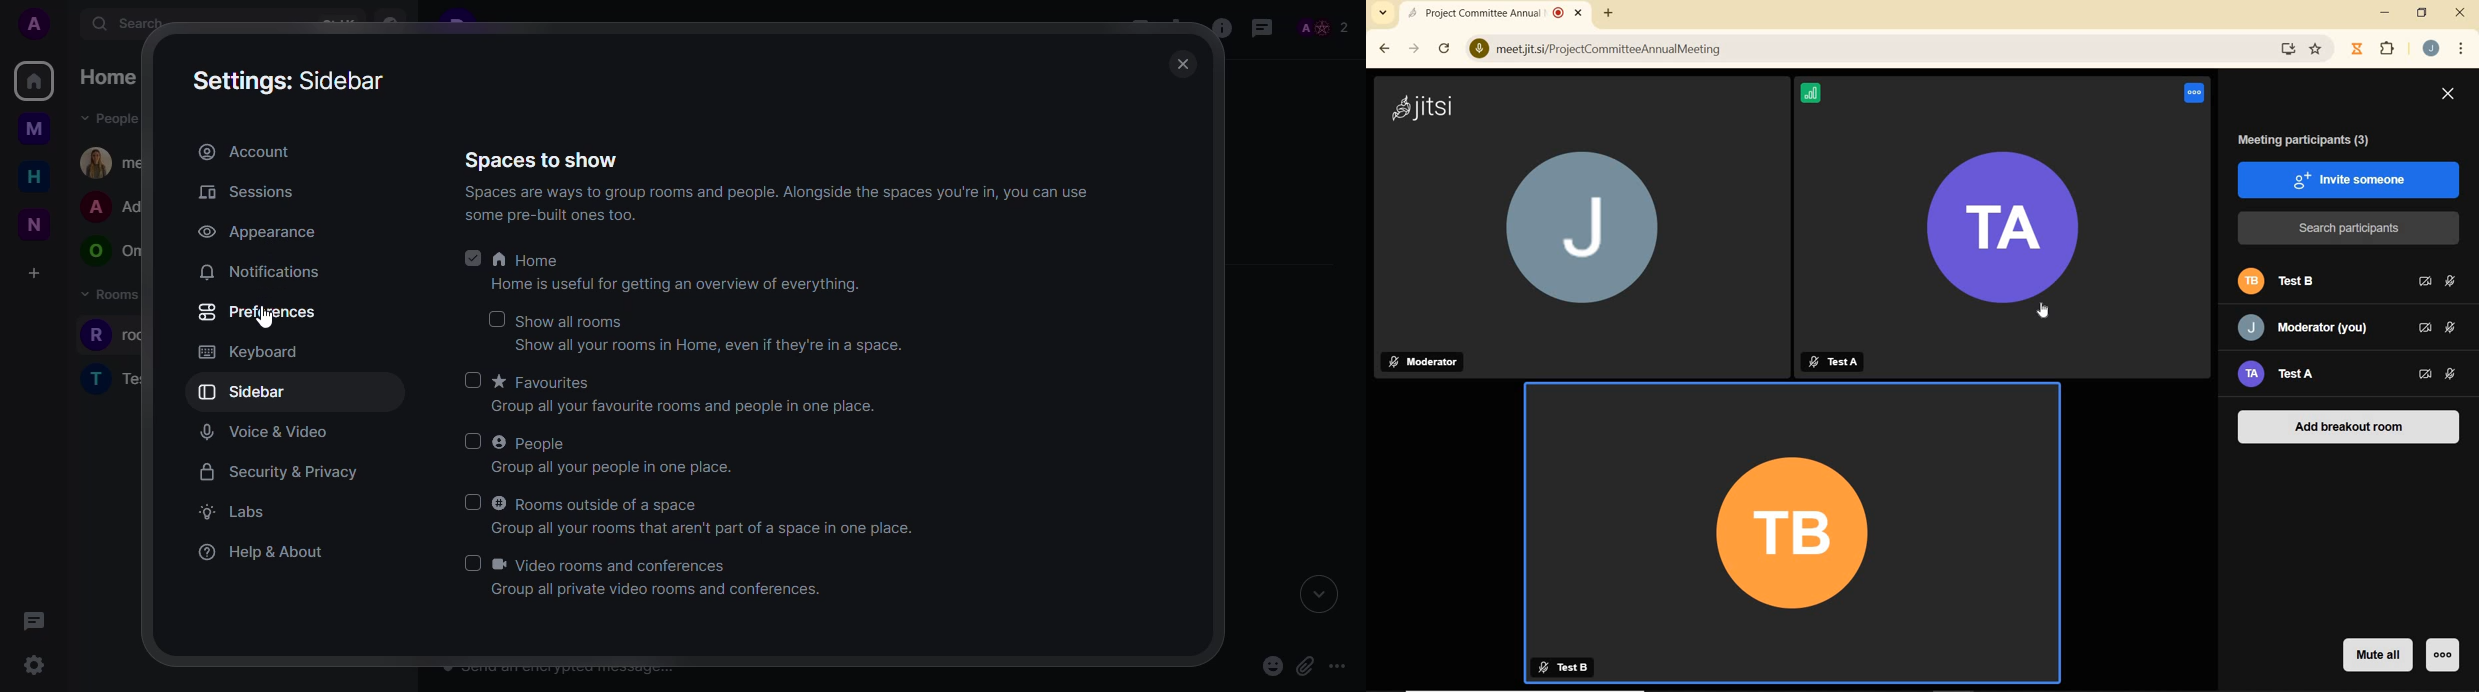 The height and width of the screenshot is (700, 2492). Describe the element at coordinates (470, 258) in the screenshot. I see `selected` at that location.